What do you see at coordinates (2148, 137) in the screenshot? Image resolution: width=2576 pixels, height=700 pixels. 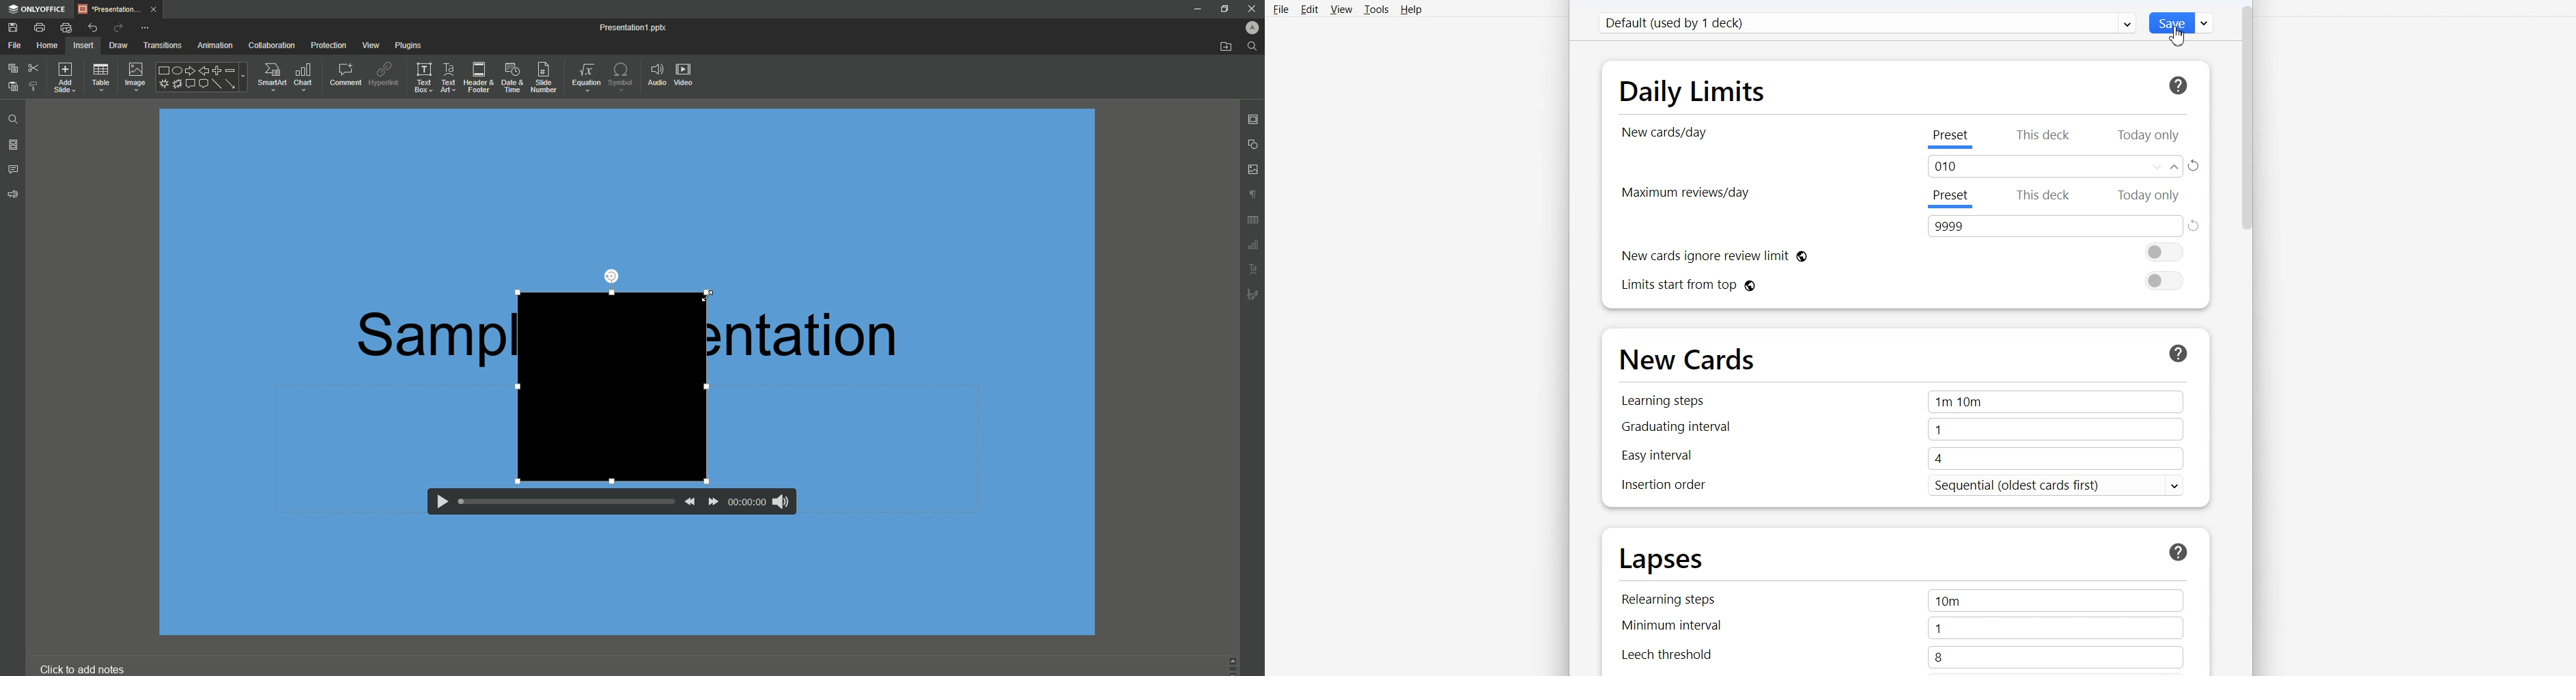 I see `Today only` at bounding box center [2148, 137].